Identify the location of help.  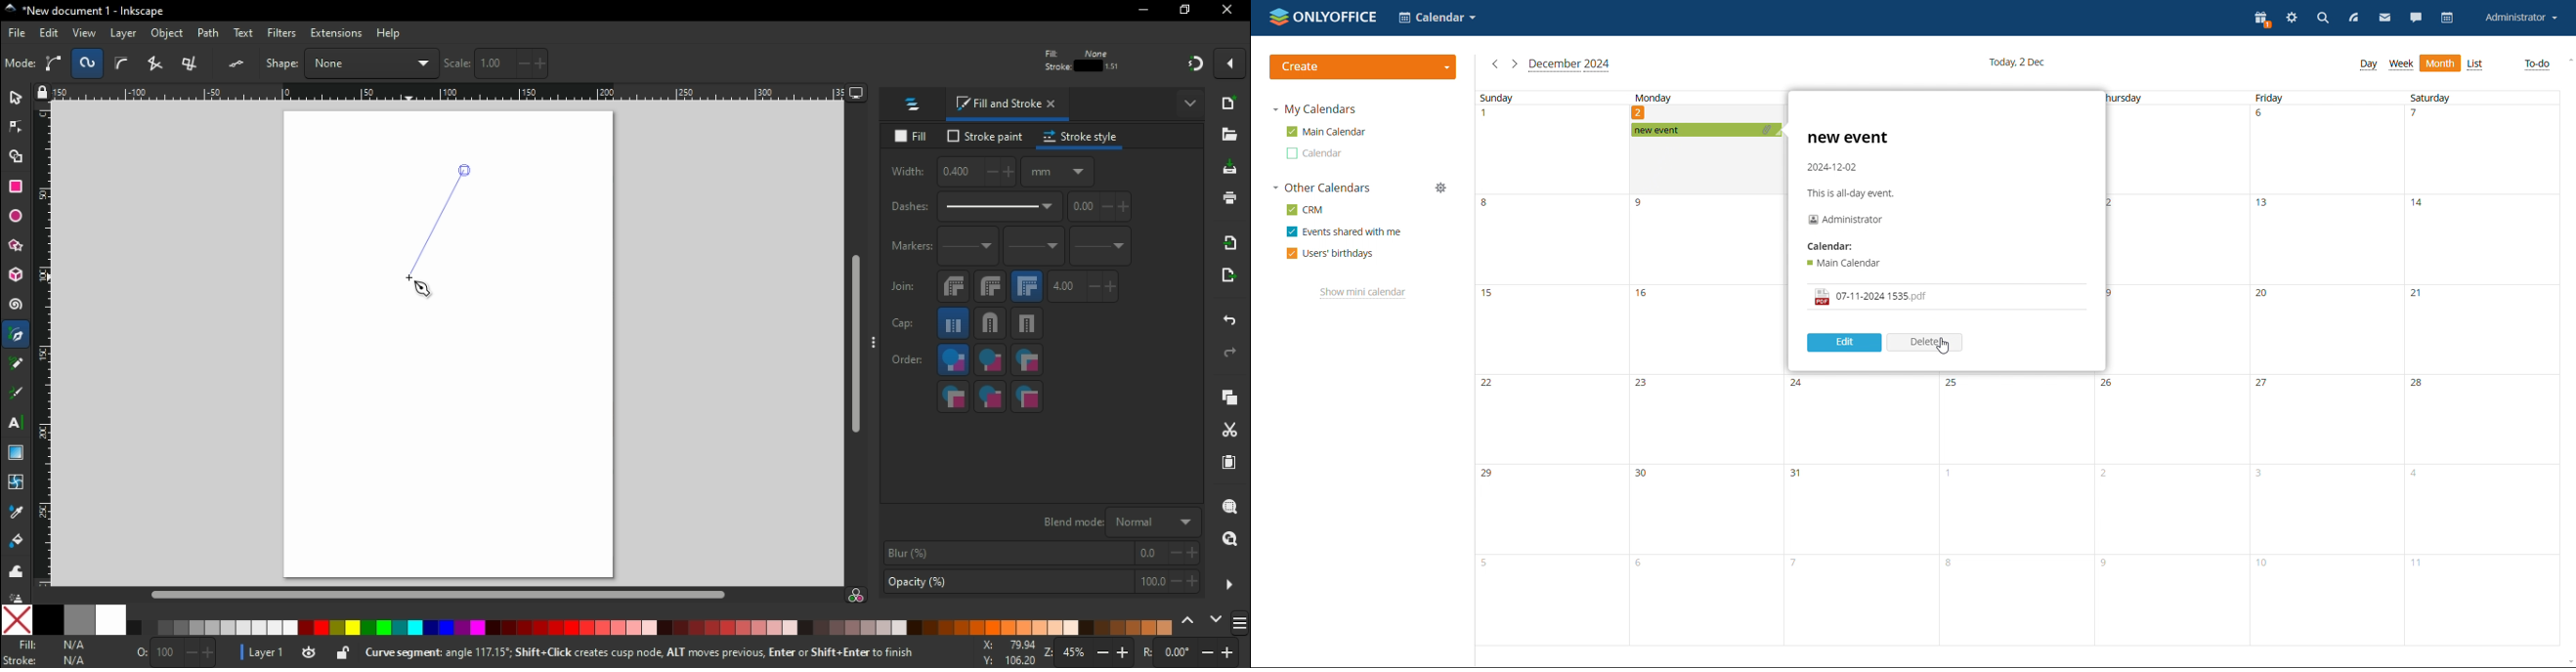
(390, 34).